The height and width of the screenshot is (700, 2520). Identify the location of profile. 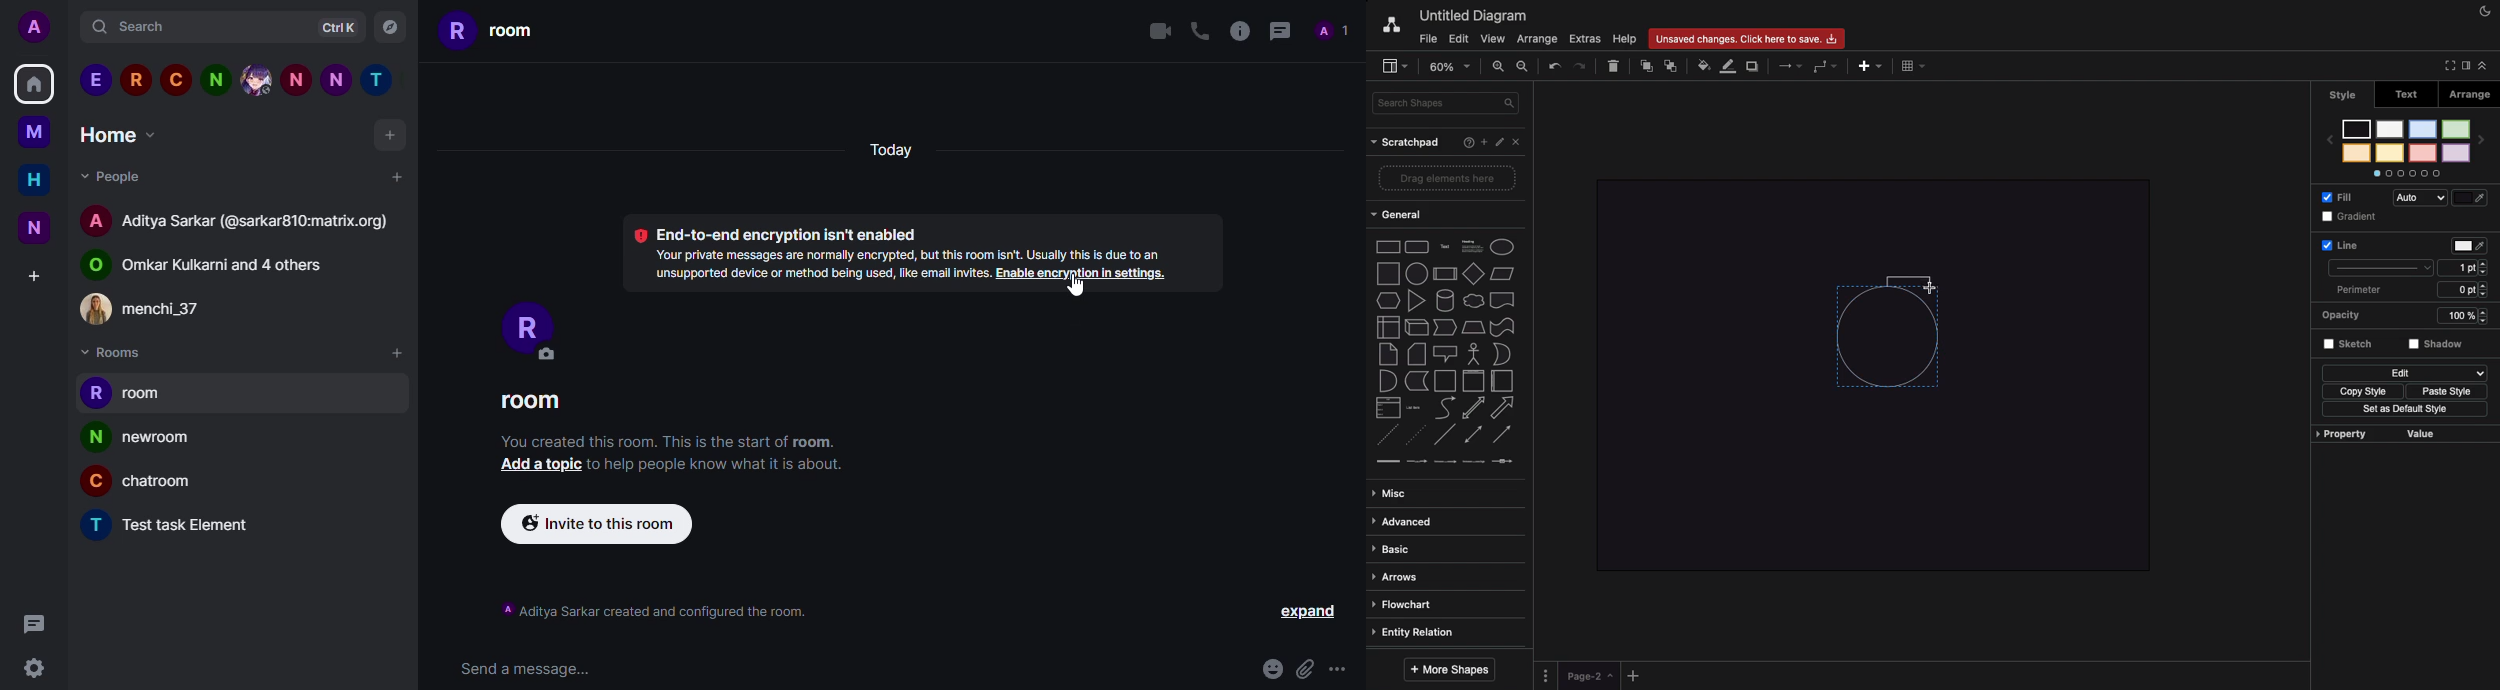
(96, 219).